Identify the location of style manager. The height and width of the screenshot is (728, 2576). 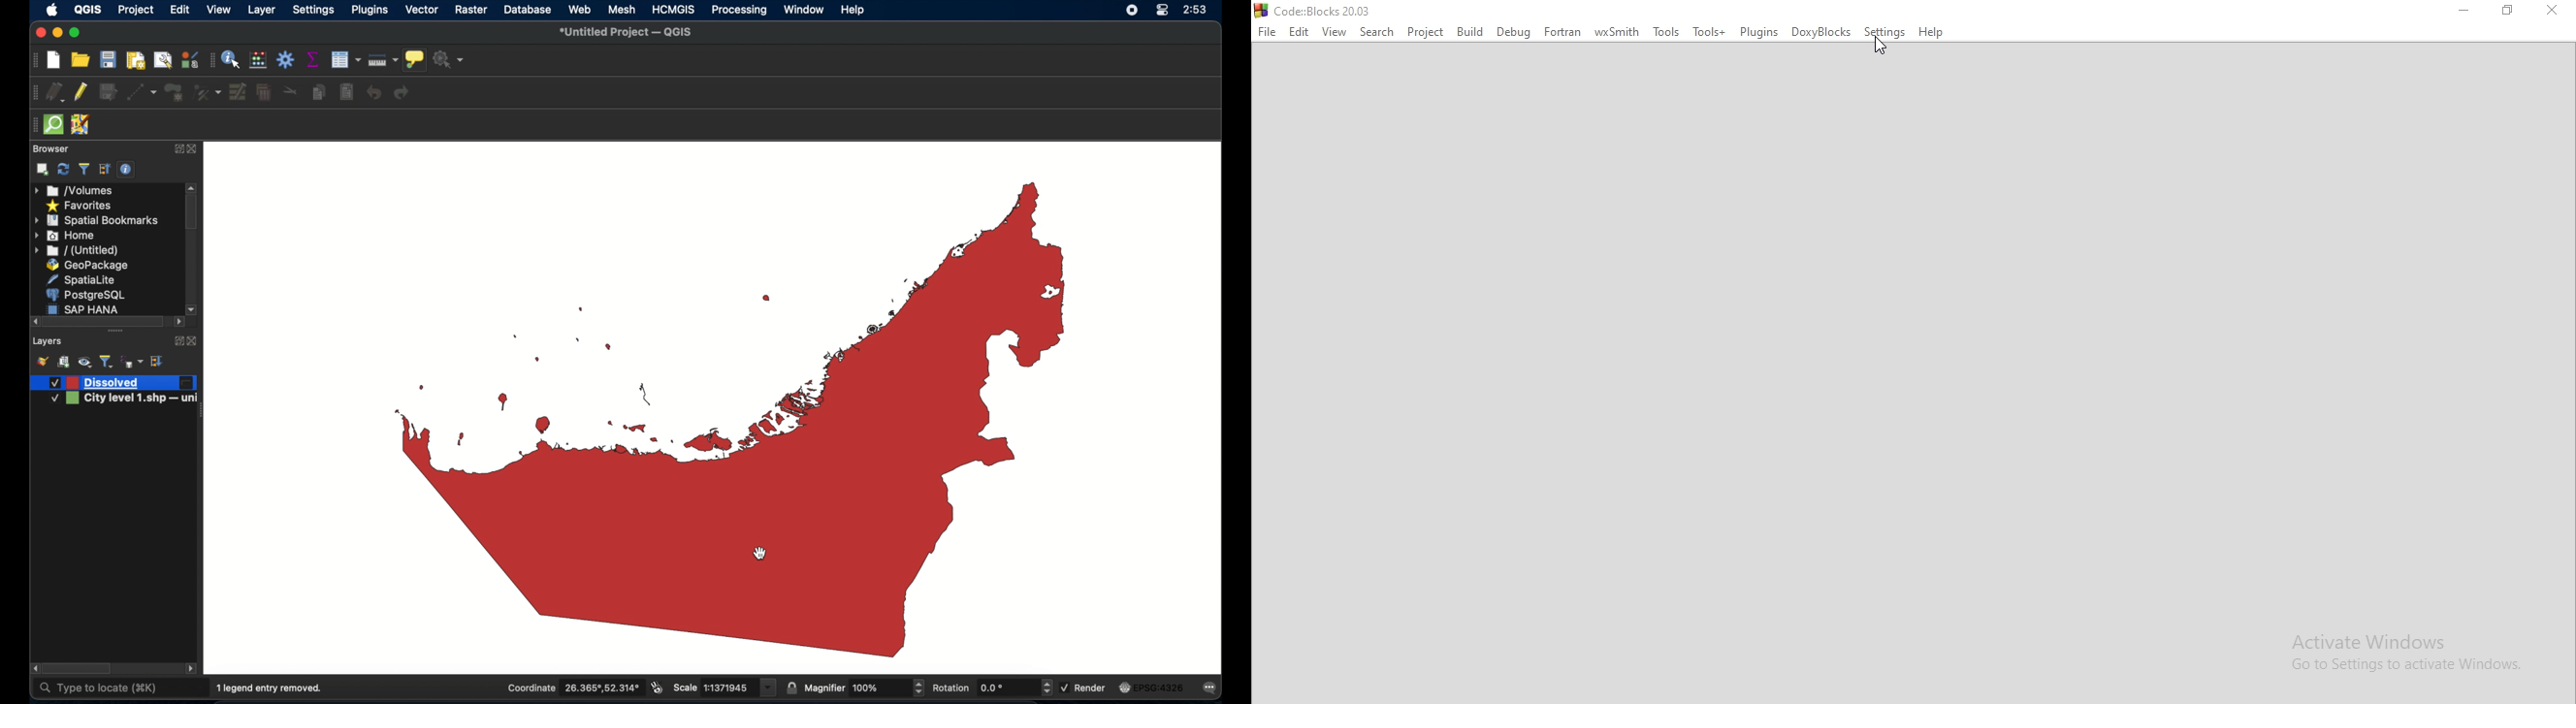
(188, 59).